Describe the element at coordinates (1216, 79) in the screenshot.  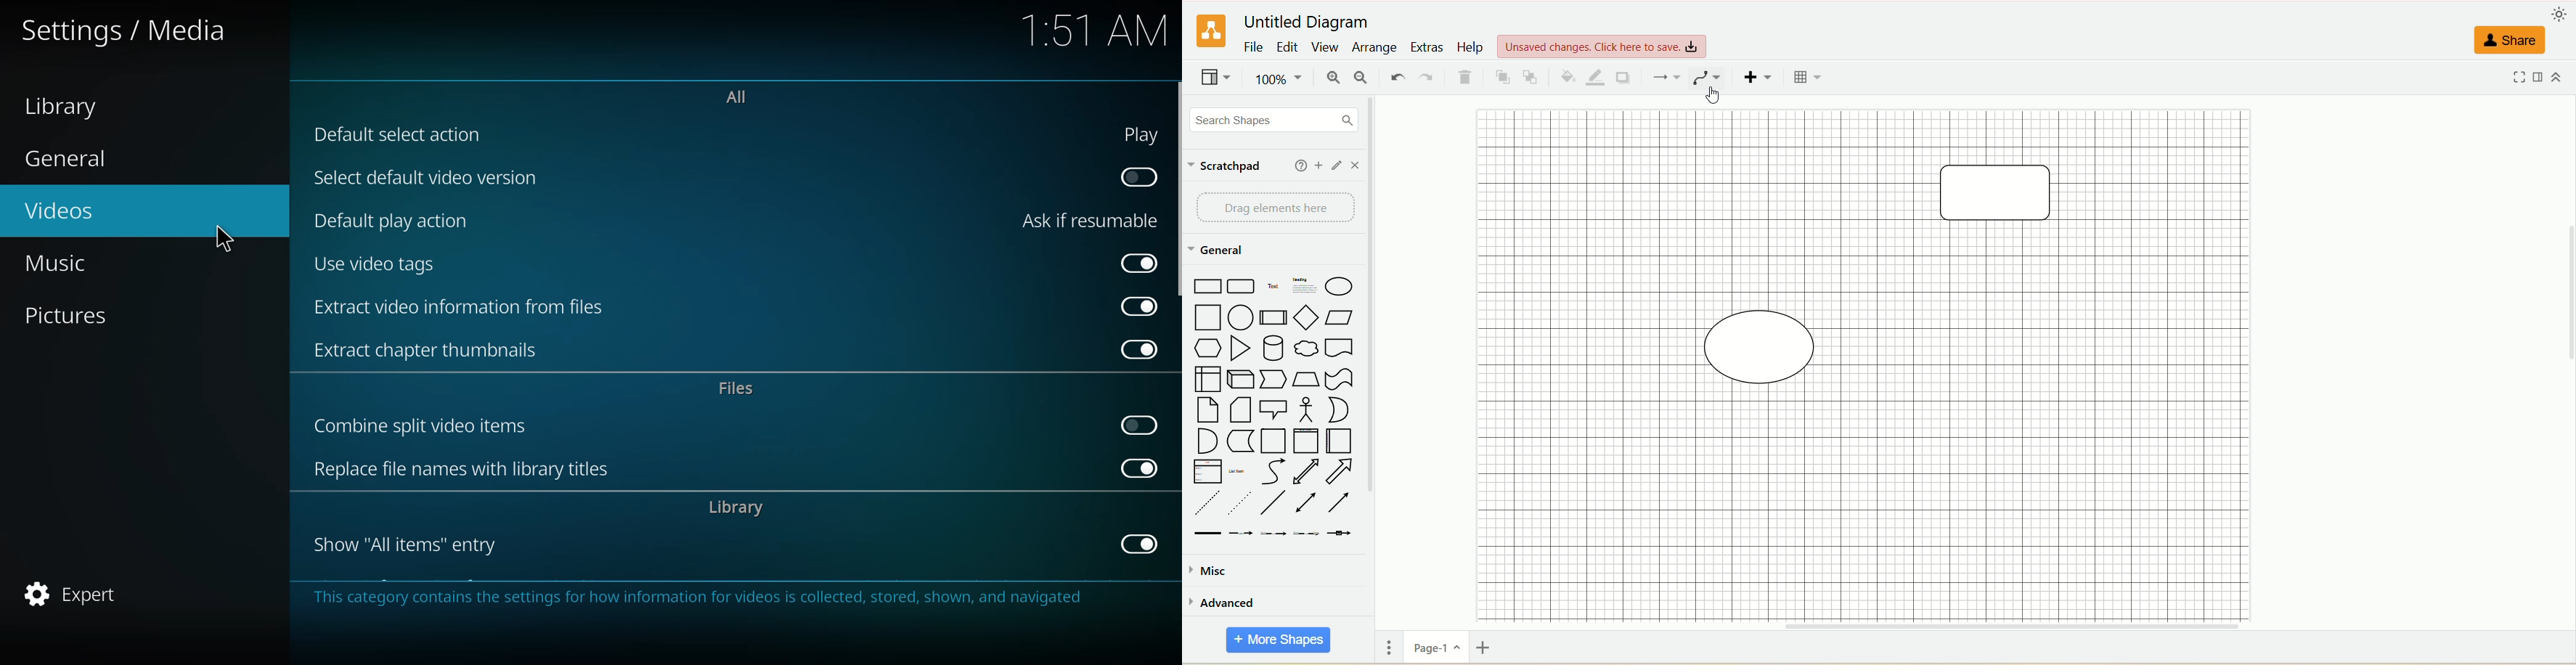
I see `view` at that location.